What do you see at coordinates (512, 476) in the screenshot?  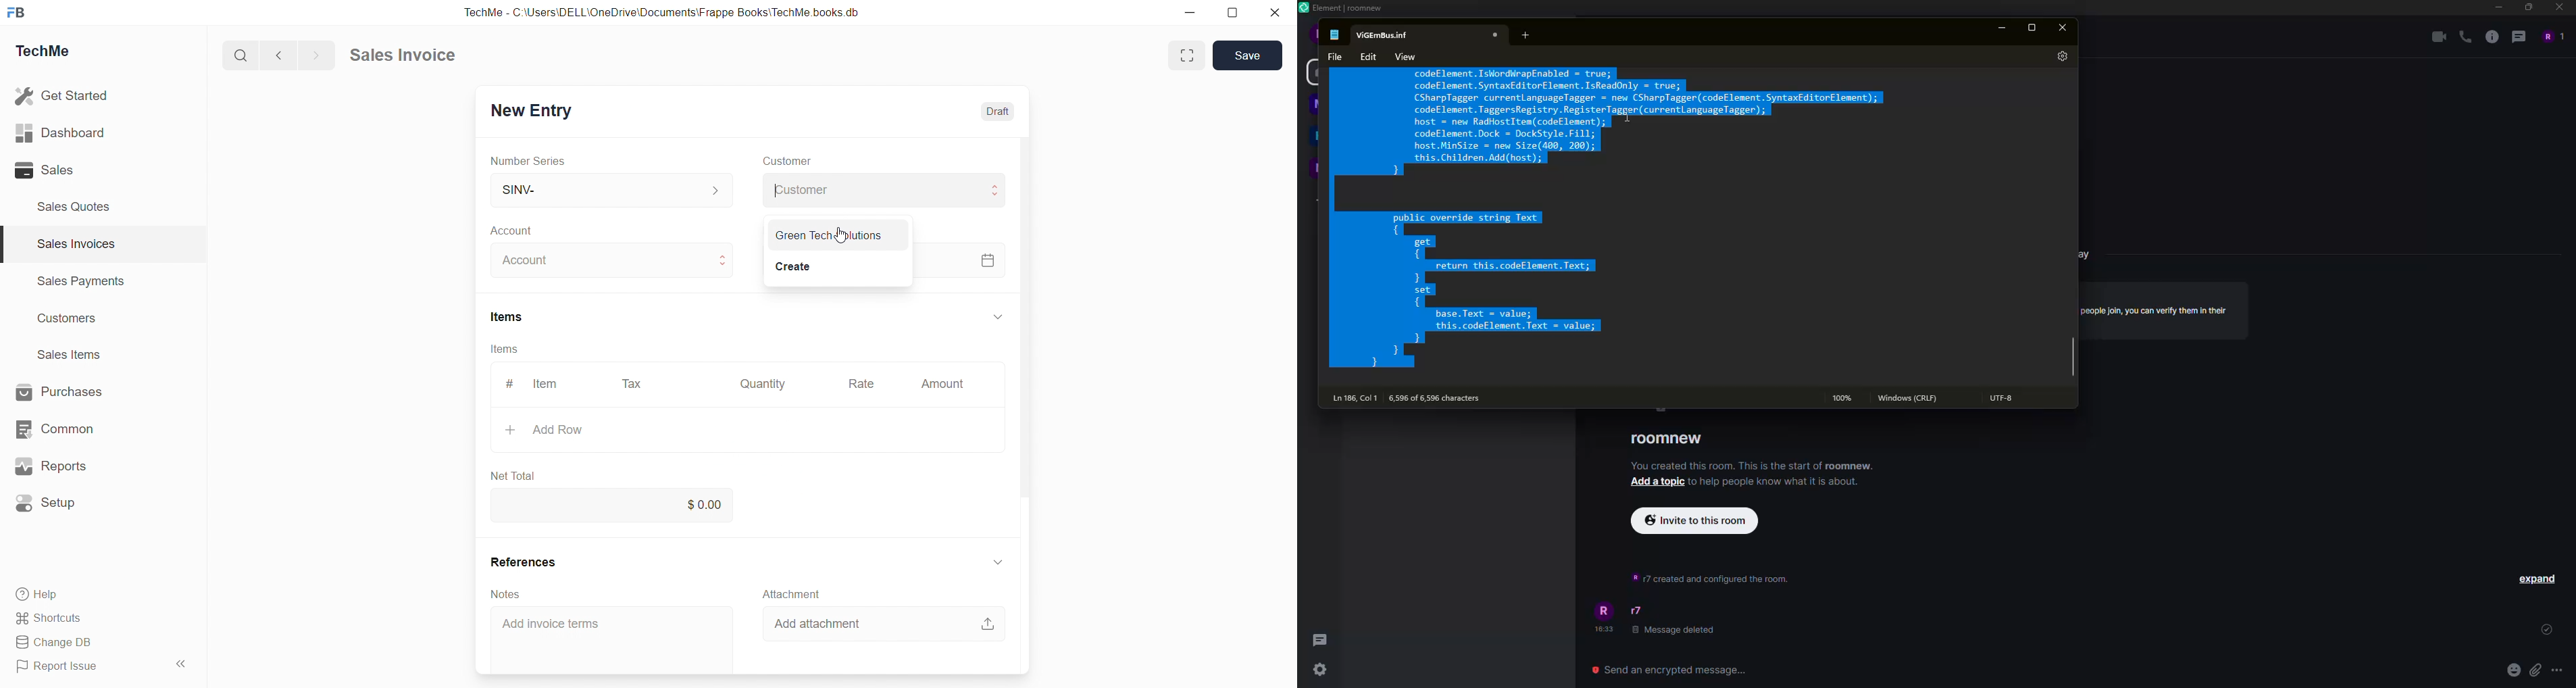 I see `Net total` at bounding box center [512, 476].